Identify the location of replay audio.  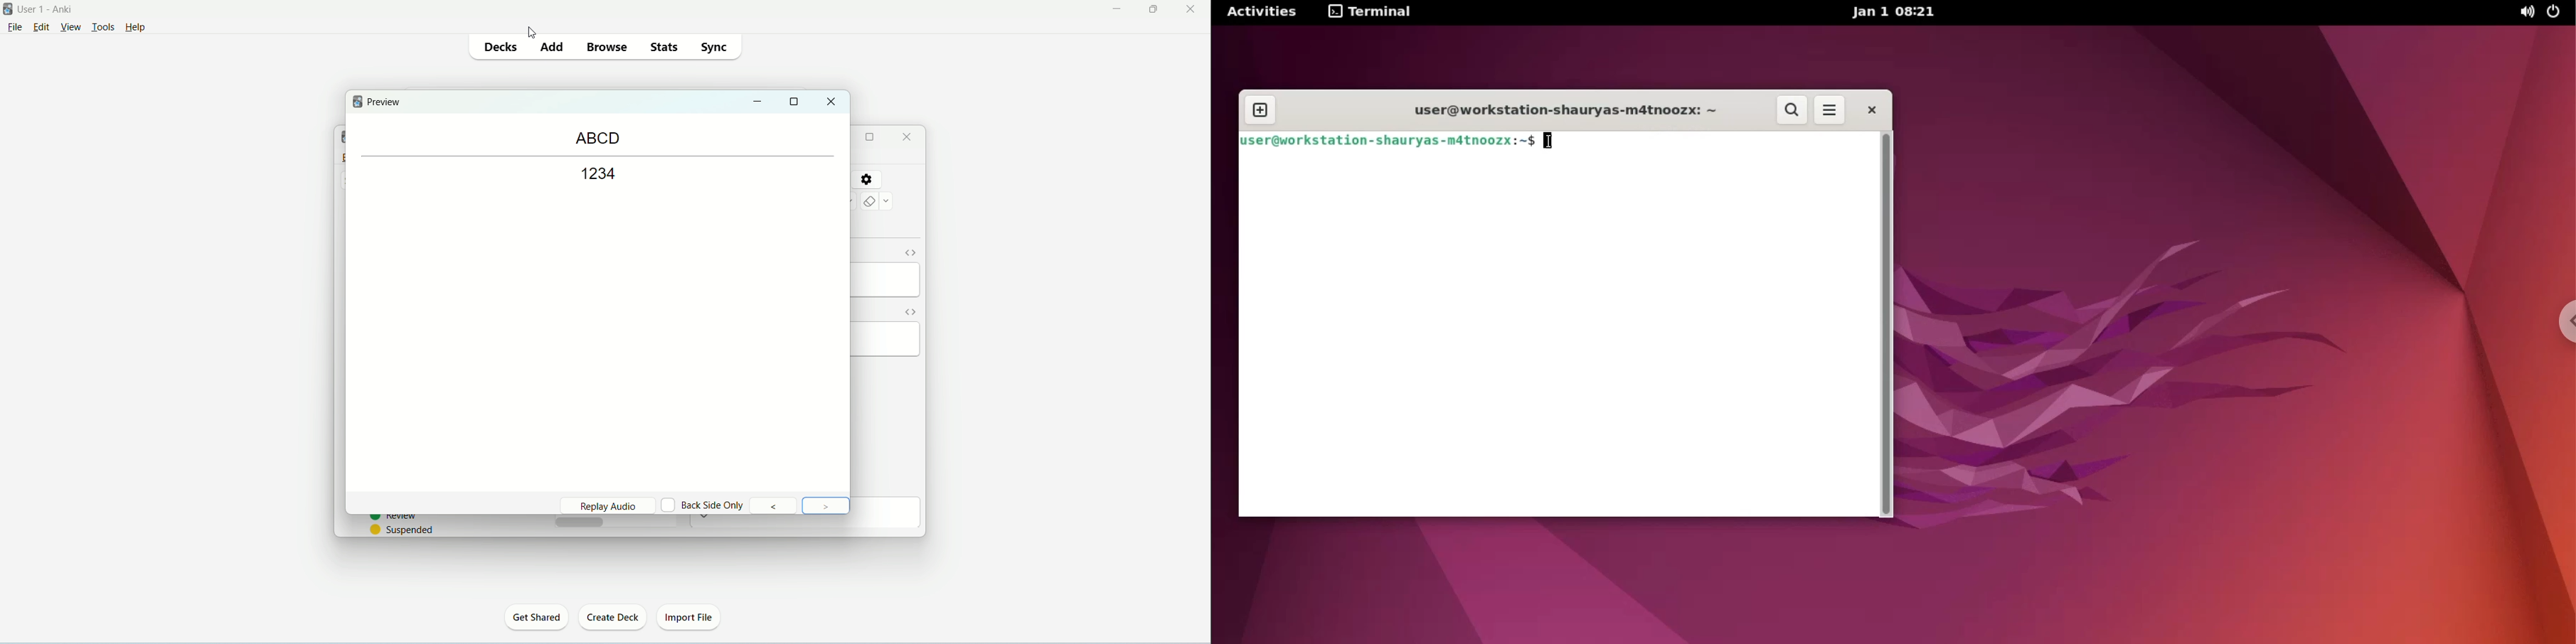
(604, 503).